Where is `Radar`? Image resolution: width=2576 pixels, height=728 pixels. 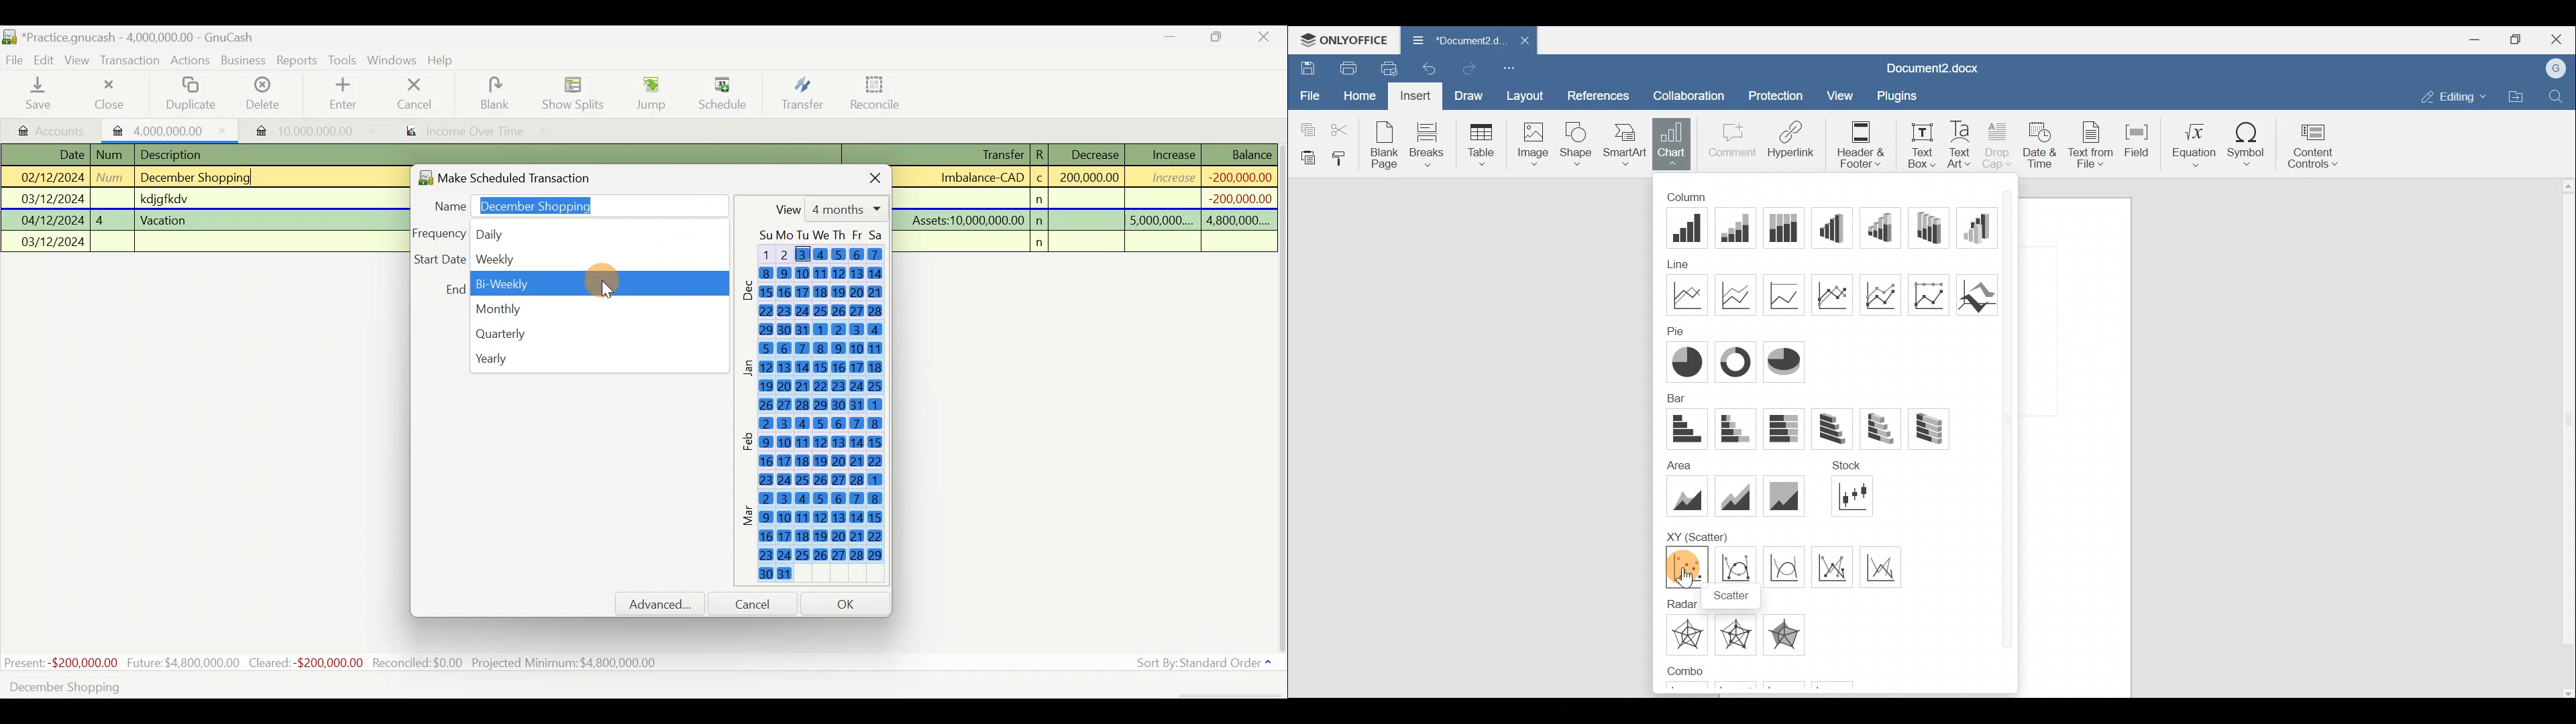 Radar is located at coordinates (1686, 635).